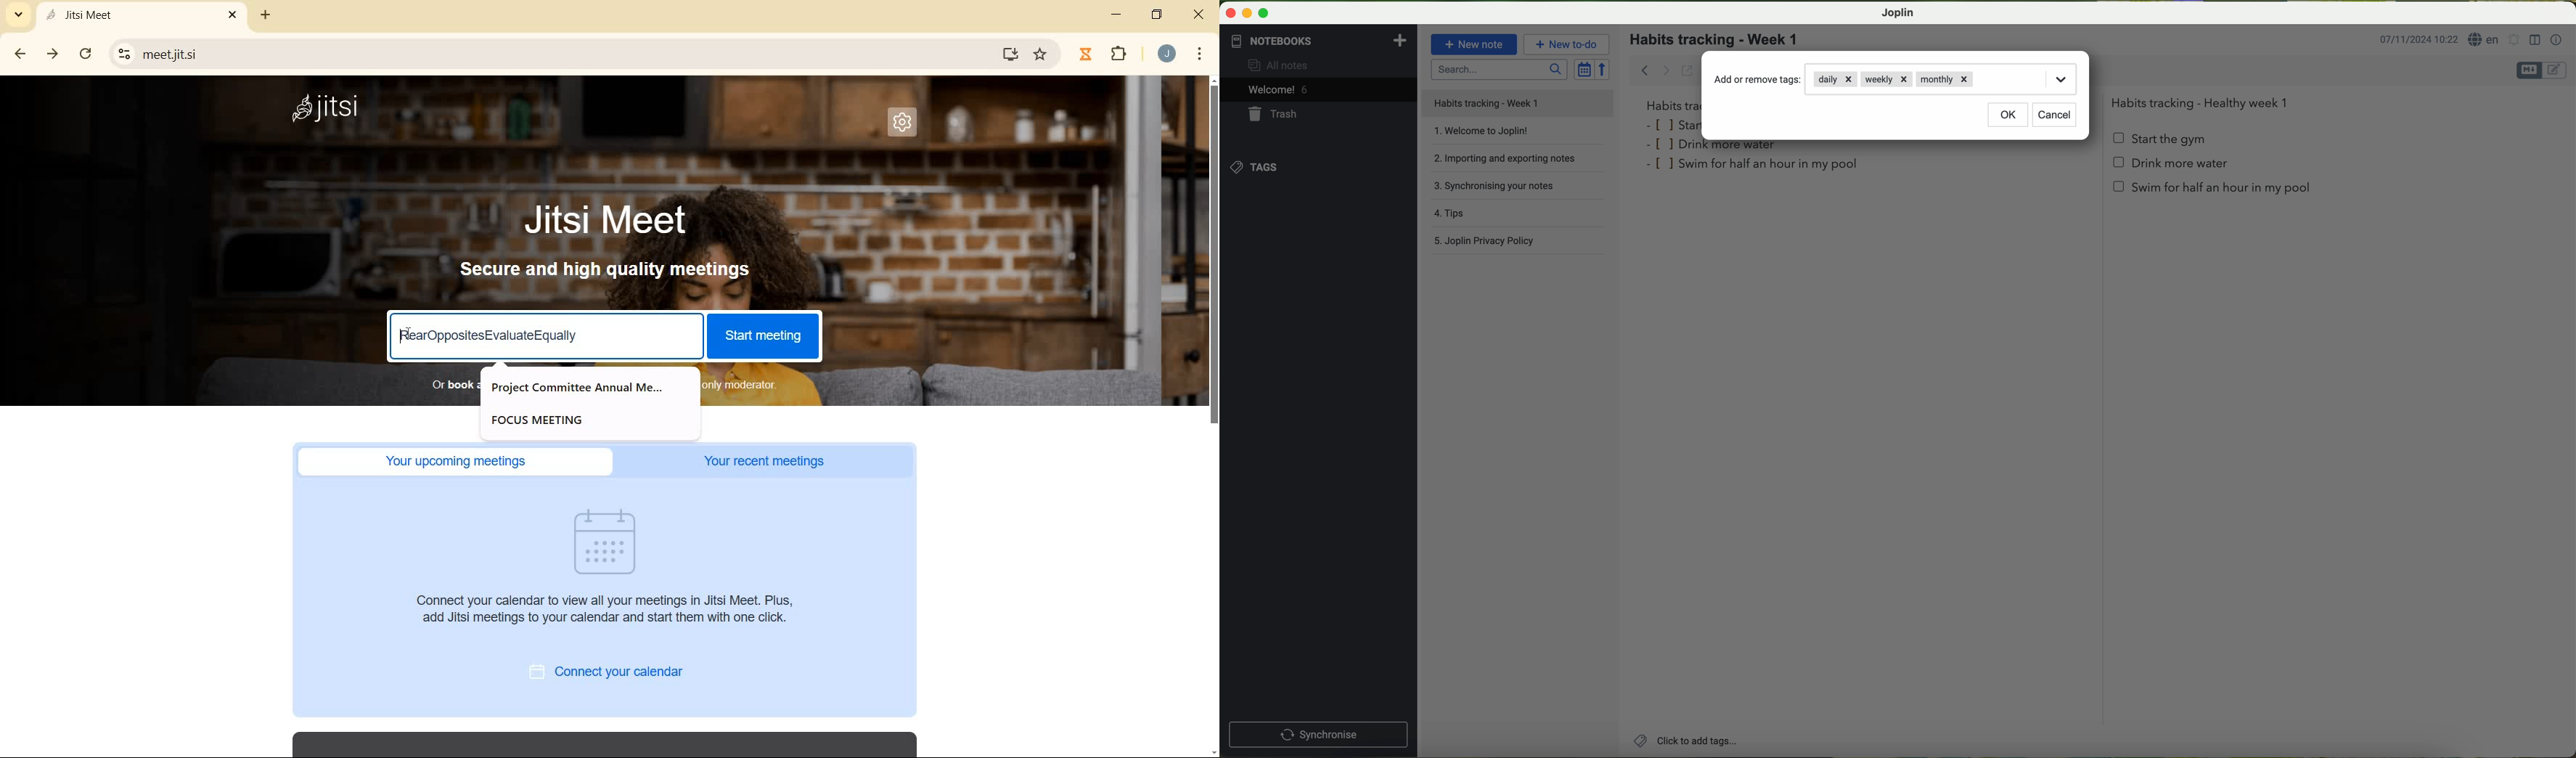 Image resolution: width=2576 pixels, height=784 pixels. Describe the element at coordinates (2485, 39) in the screenshot. I see `language` at that location.